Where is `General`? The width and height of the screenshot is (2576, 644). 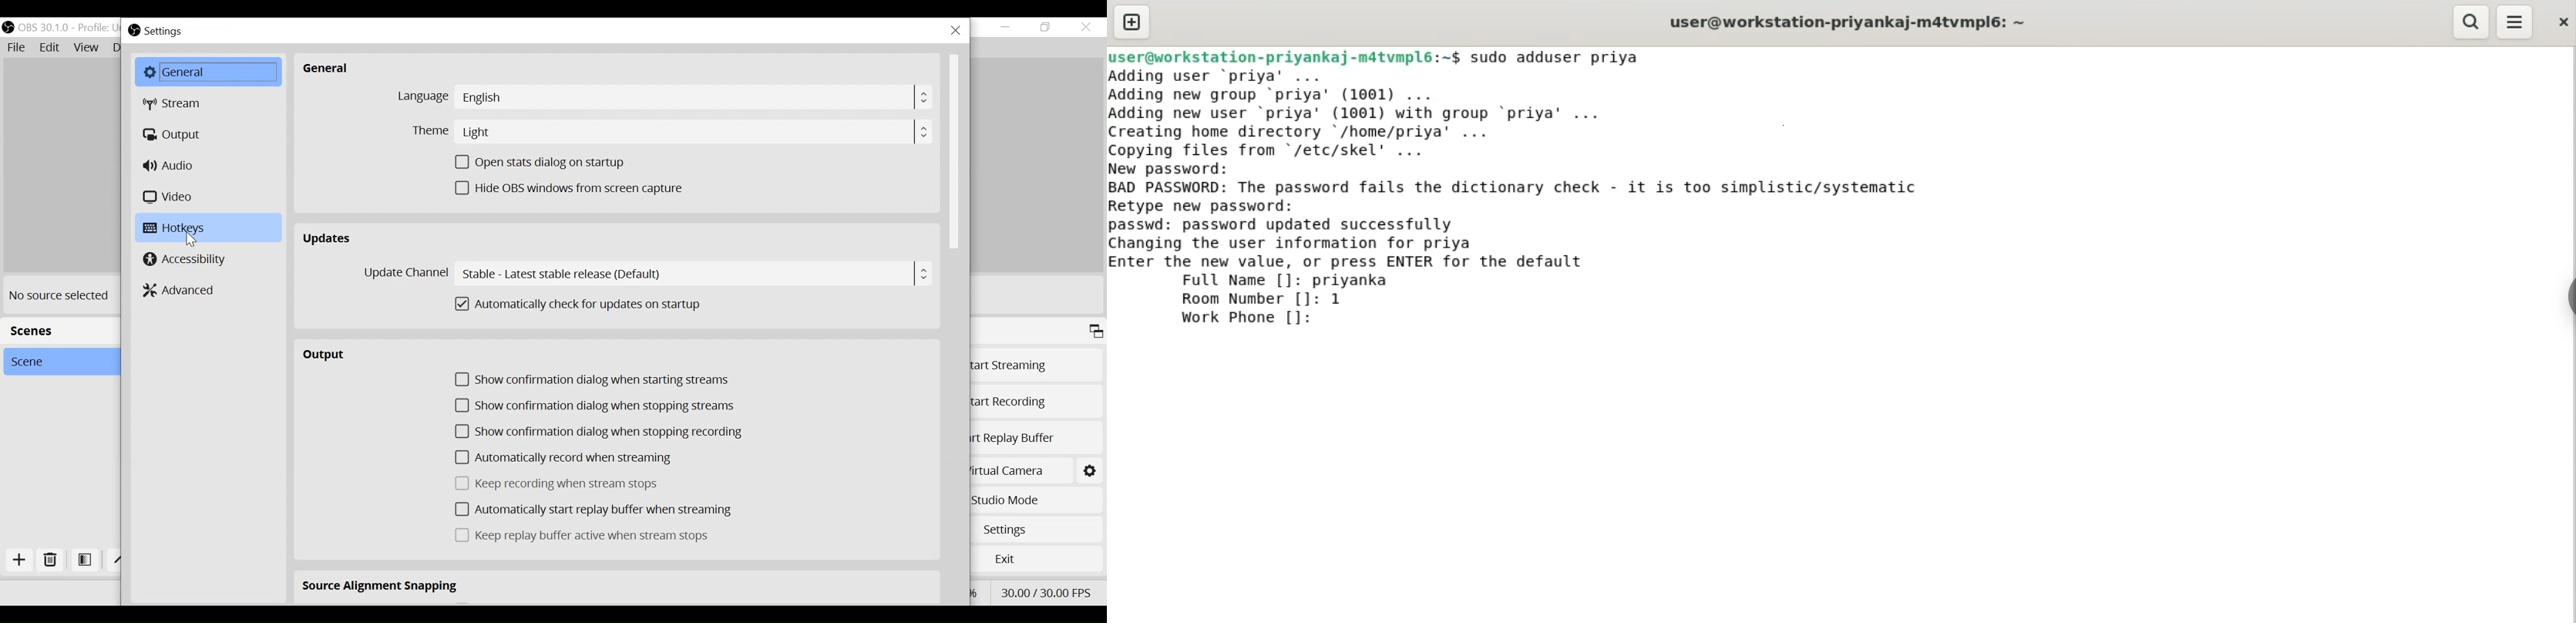
General is located at coordinates (208, 72).